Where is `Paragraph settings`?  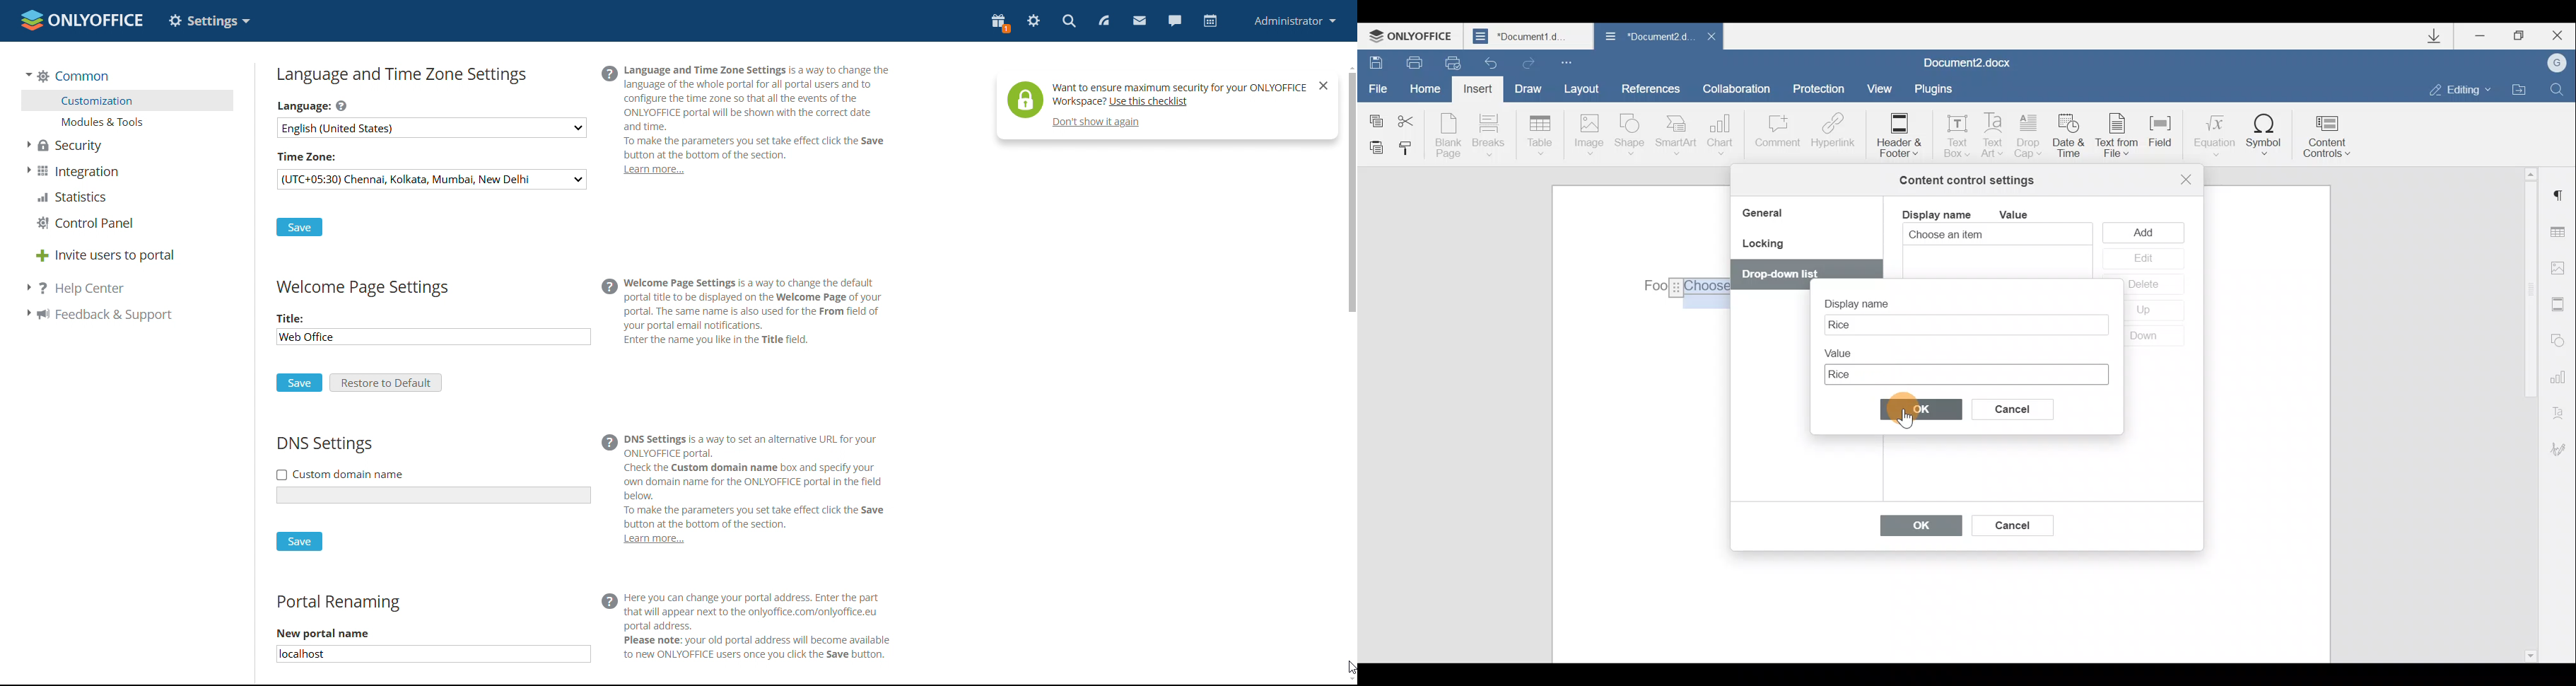
Paragraph settings is located at coordinates (2560, 196).